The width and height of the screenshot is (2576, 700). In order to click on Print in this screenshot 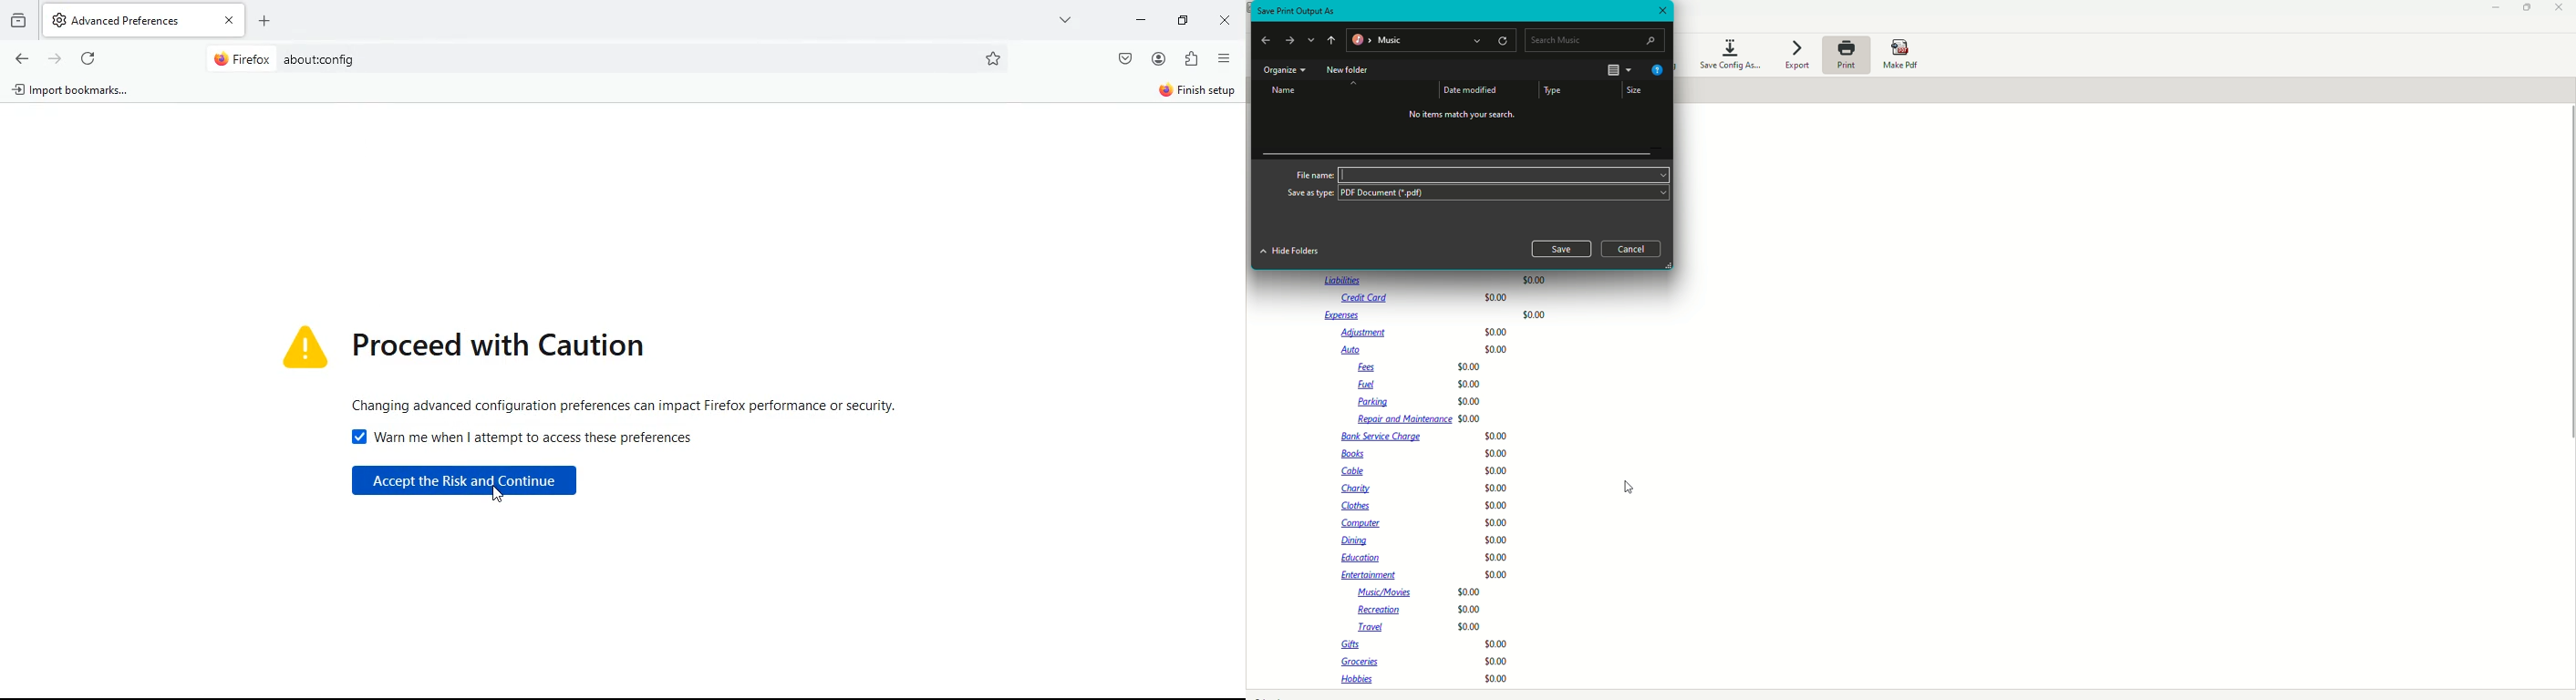, I will do `click(1845, 55)`.